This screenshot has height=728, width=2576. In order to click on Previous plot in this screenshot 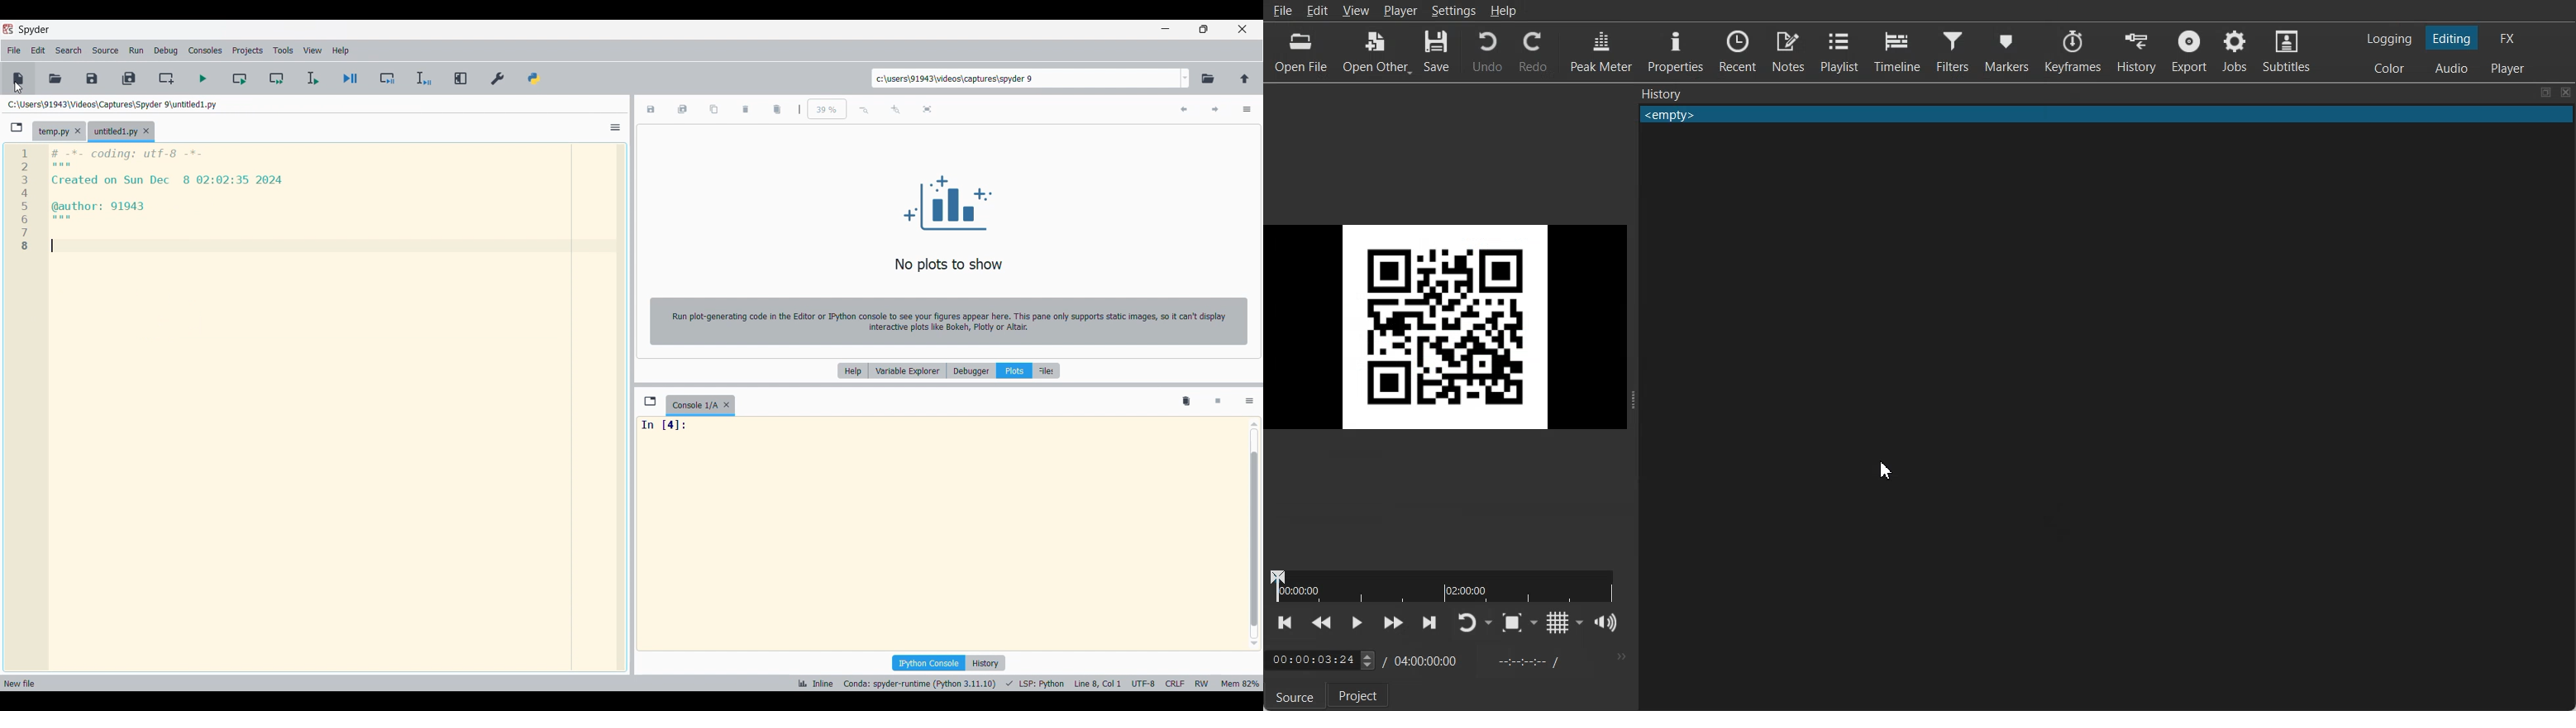, I will do `click(1186, 109)`.